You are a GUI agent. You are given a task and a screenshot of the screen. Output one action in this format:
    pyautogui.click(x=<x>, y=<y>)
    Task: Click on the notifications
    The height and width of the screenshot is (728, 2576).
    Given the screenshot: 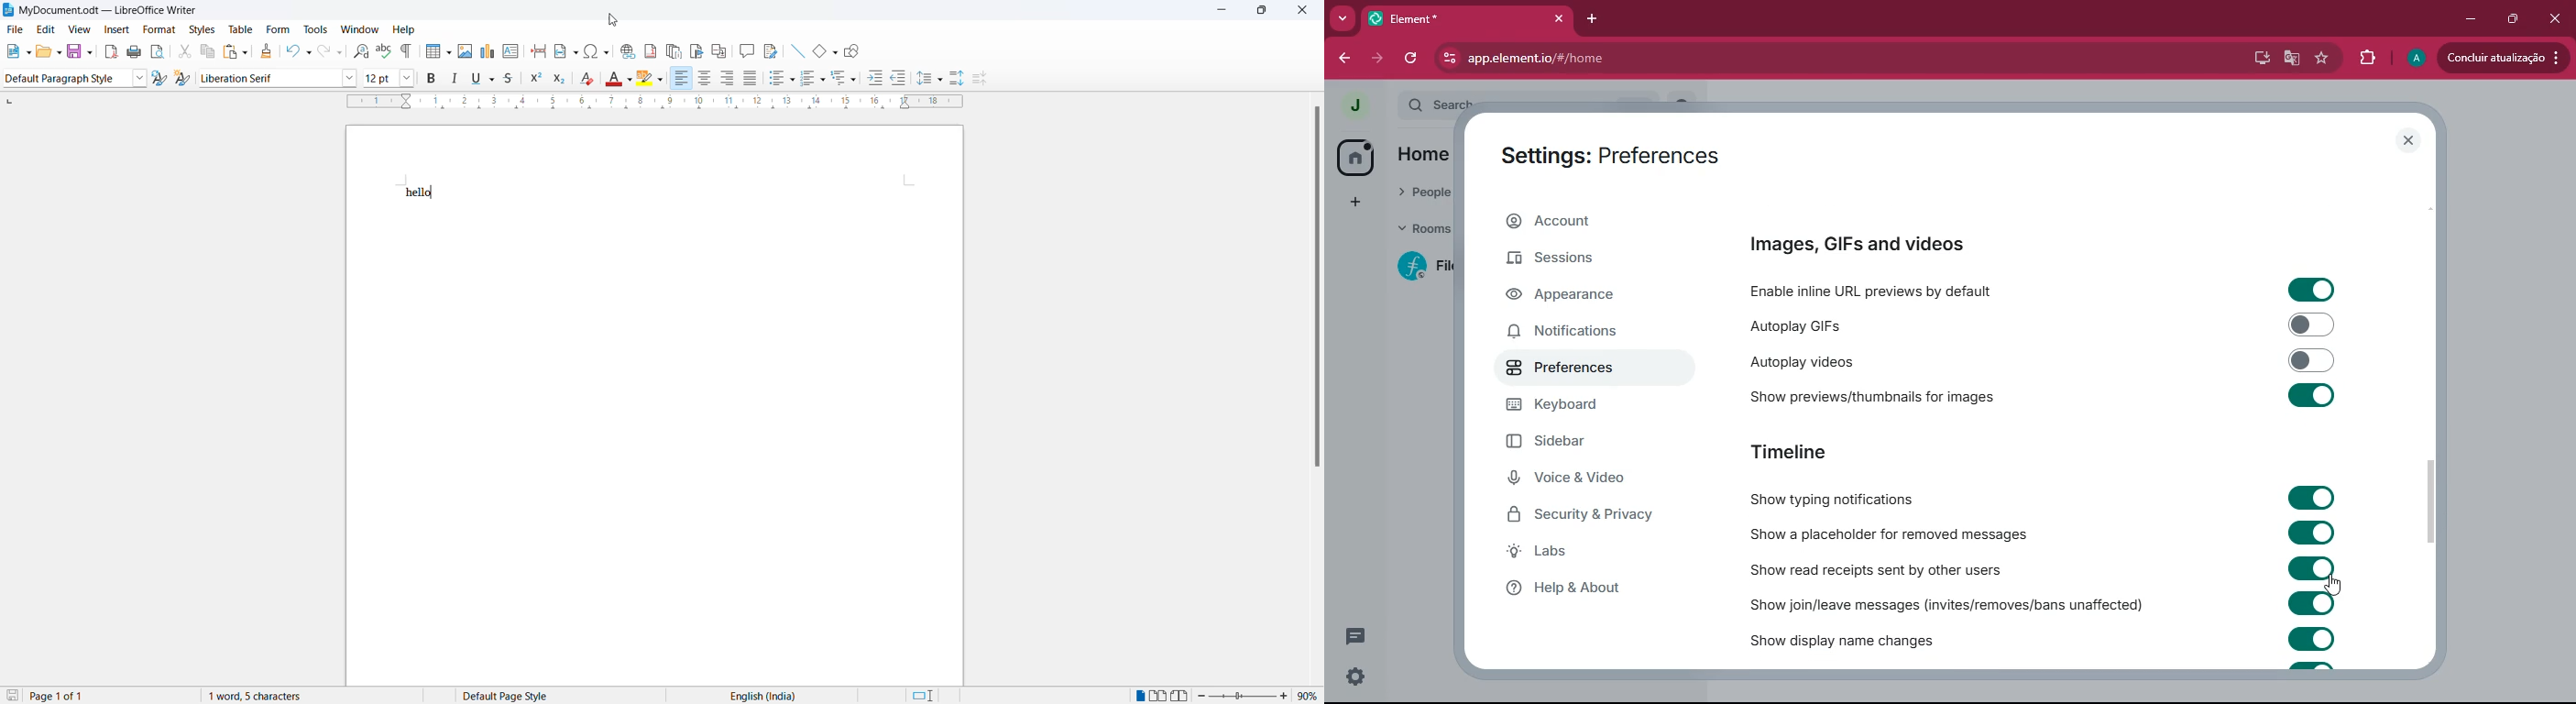 What is the action you would take?
    pyautogui.click(x=1581, y=333)
    